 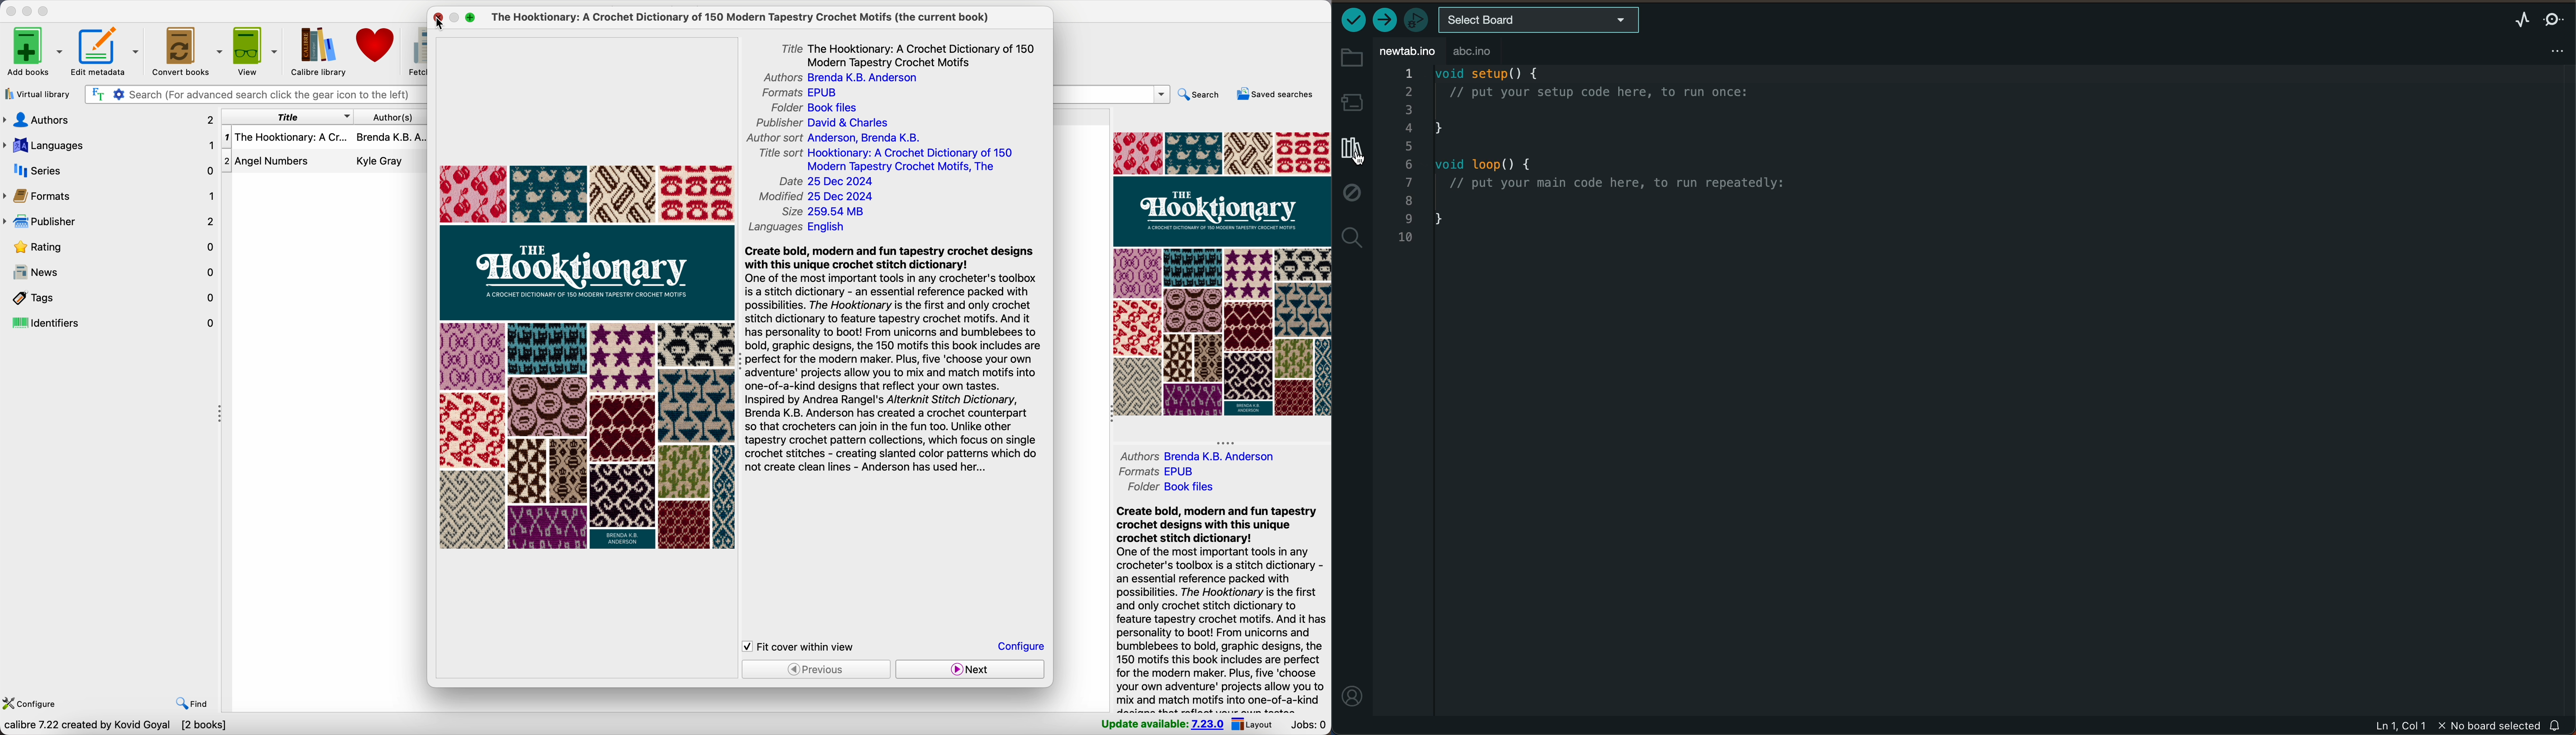 What do you see at coordinates (11, 11) in the screenshot?
I see `close` at bounding box center [11, 11].